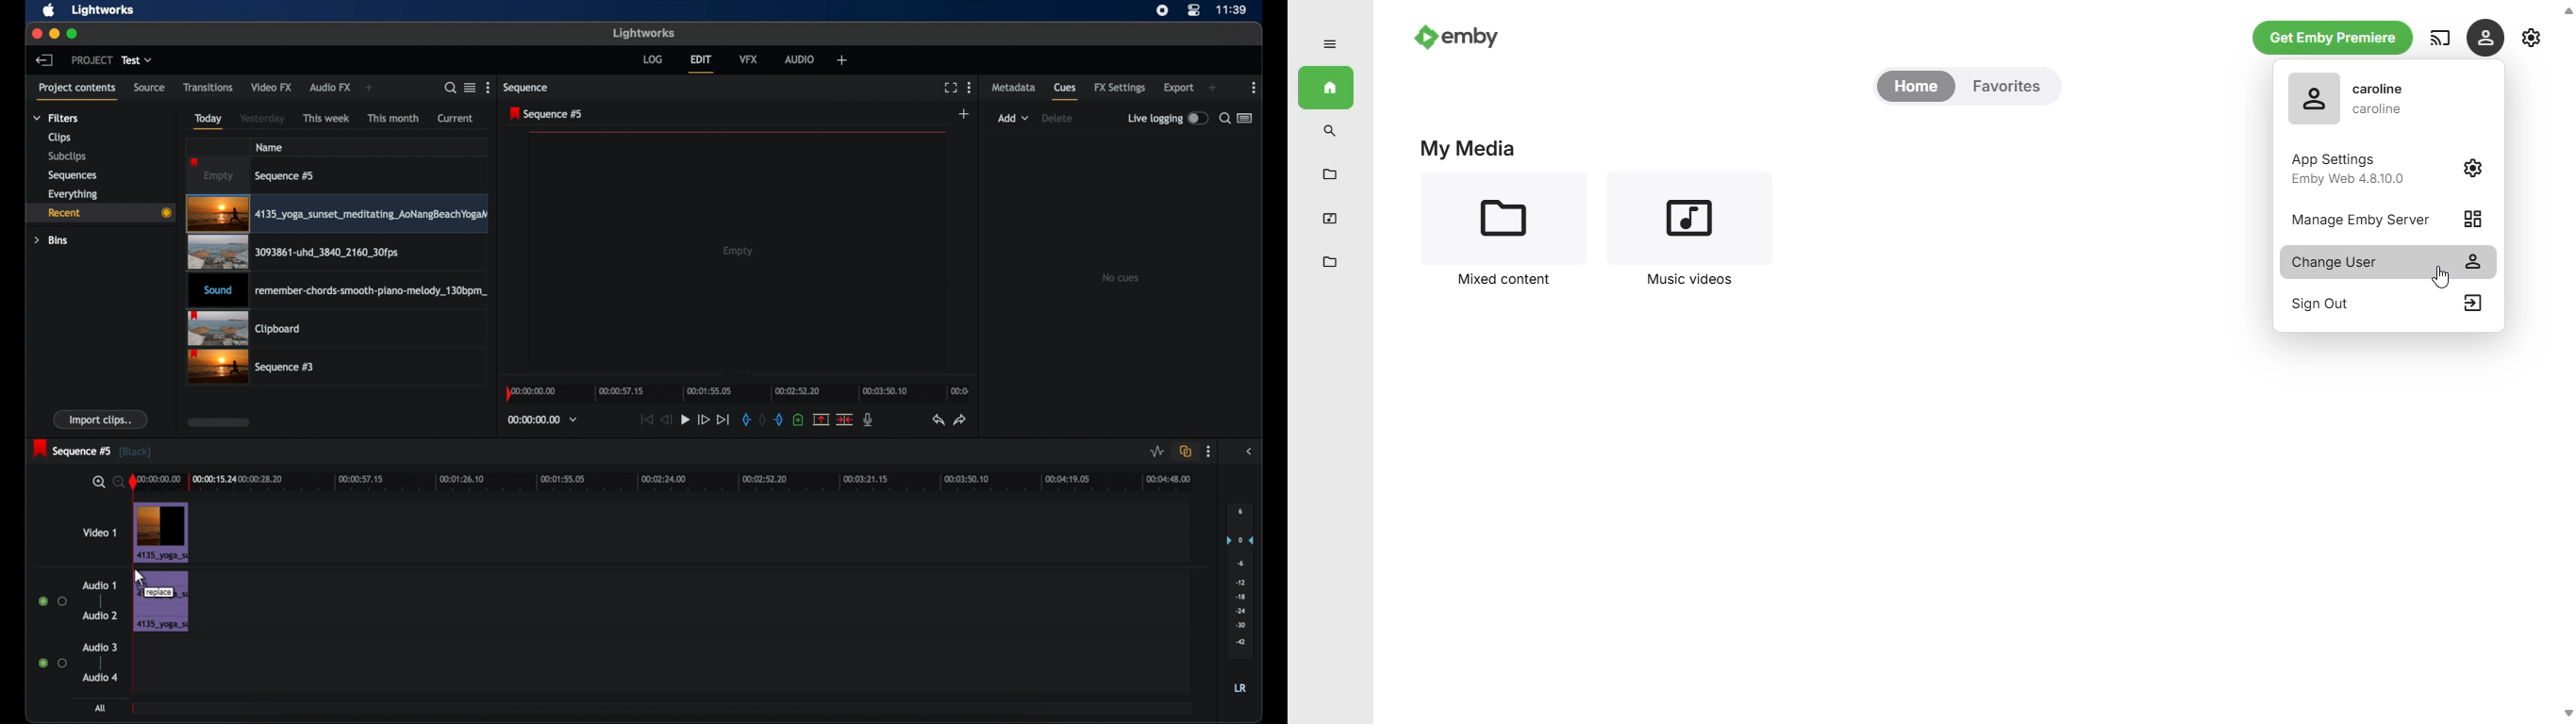 Image resolution: width=2576 pixels, height=728 pixels. Describe the element at coordinates (800, 60) in the screenshot. I see `audio` at that location.